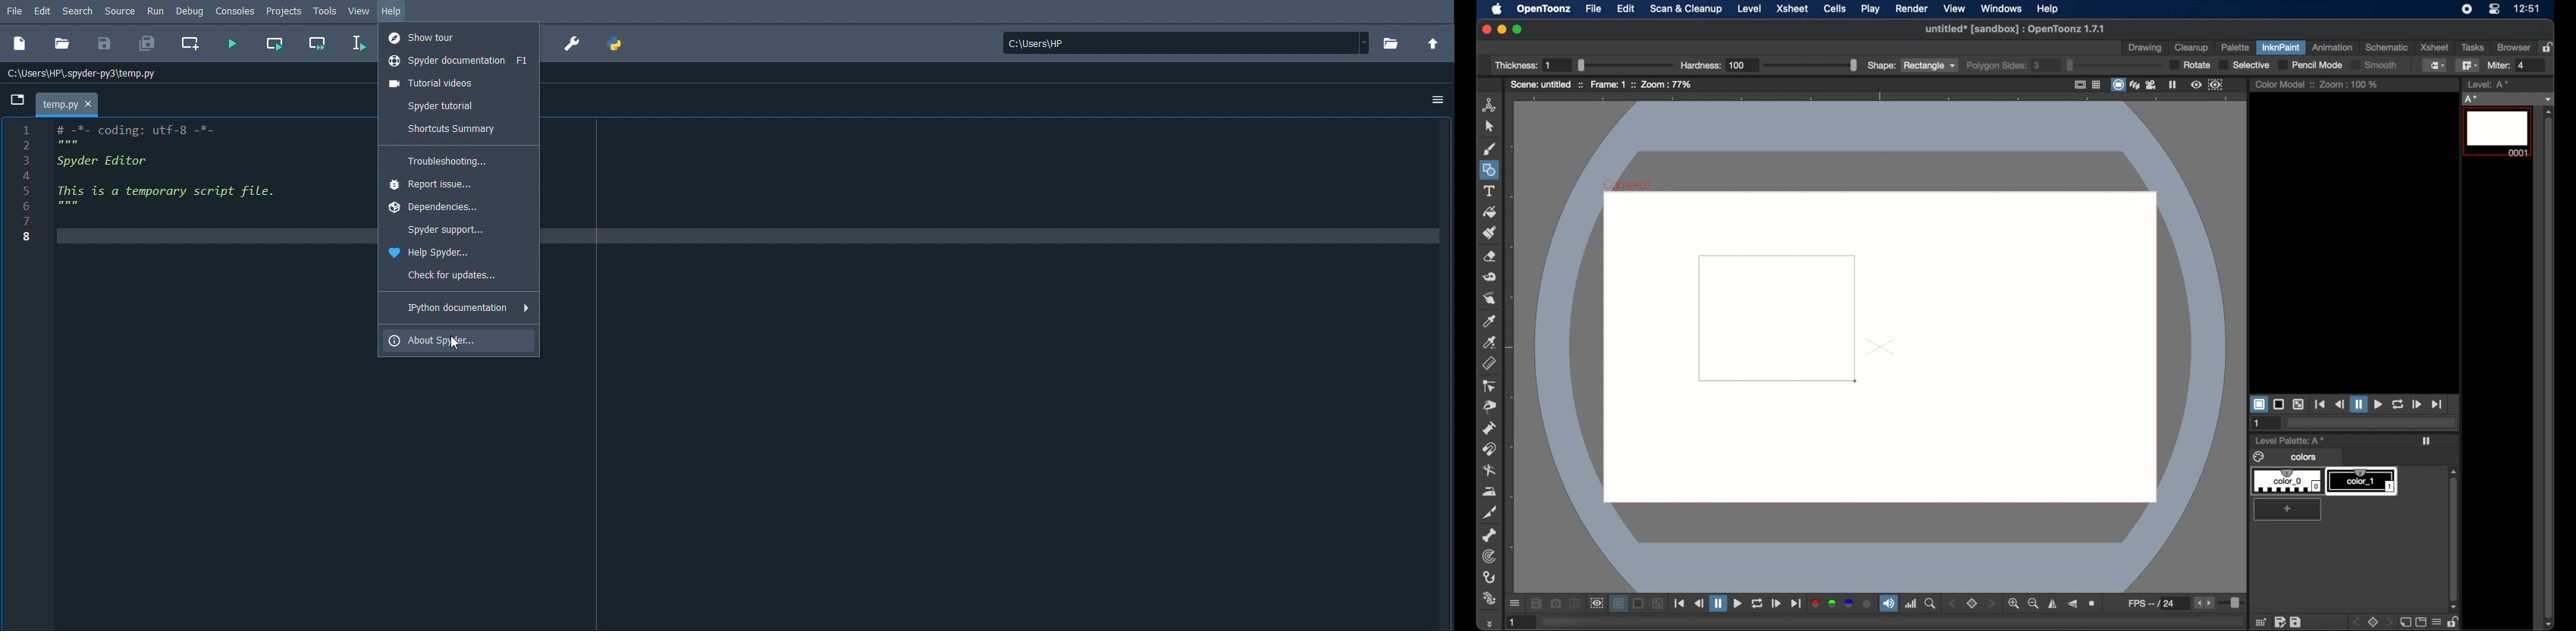 The width and height of the screenshot is (2576, 644). I want to click on control center, so click(2494, 9).